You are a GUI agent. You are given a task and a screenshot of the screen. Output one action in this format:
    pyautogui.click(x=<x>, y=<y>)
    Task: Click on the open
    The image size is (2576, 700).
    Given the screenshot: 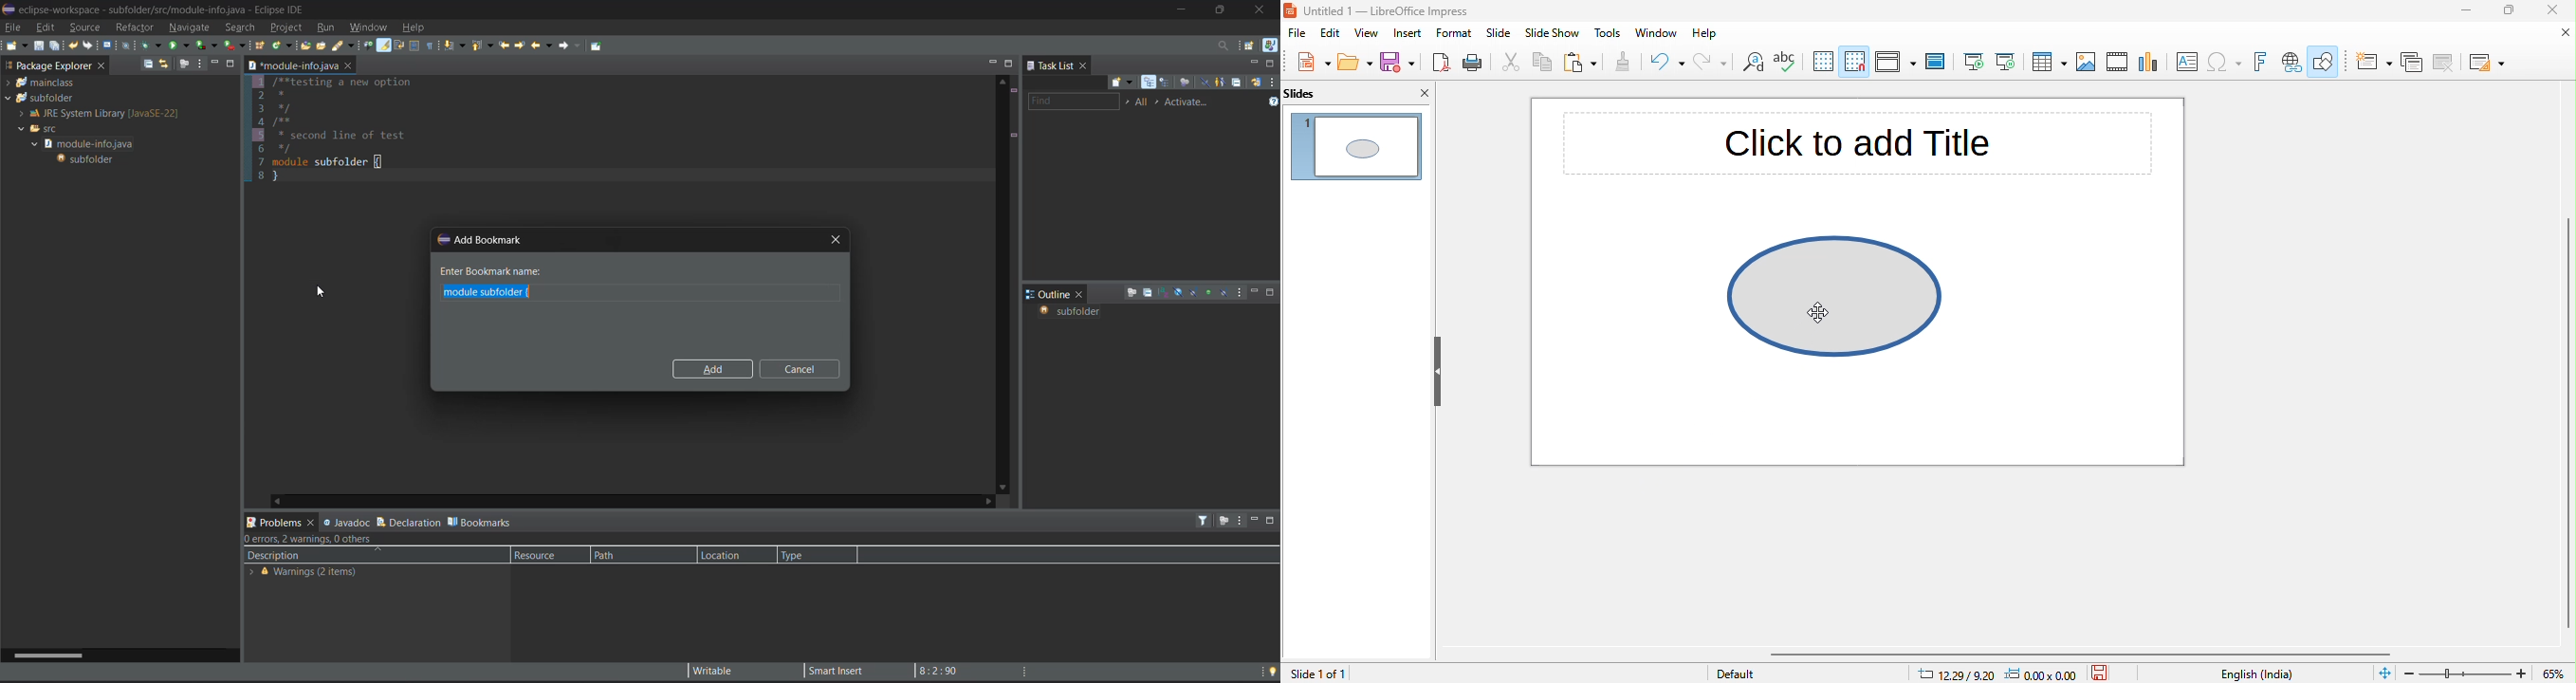 What is the action you would take?
    pyautogui.click(x=1352, y=63)
    